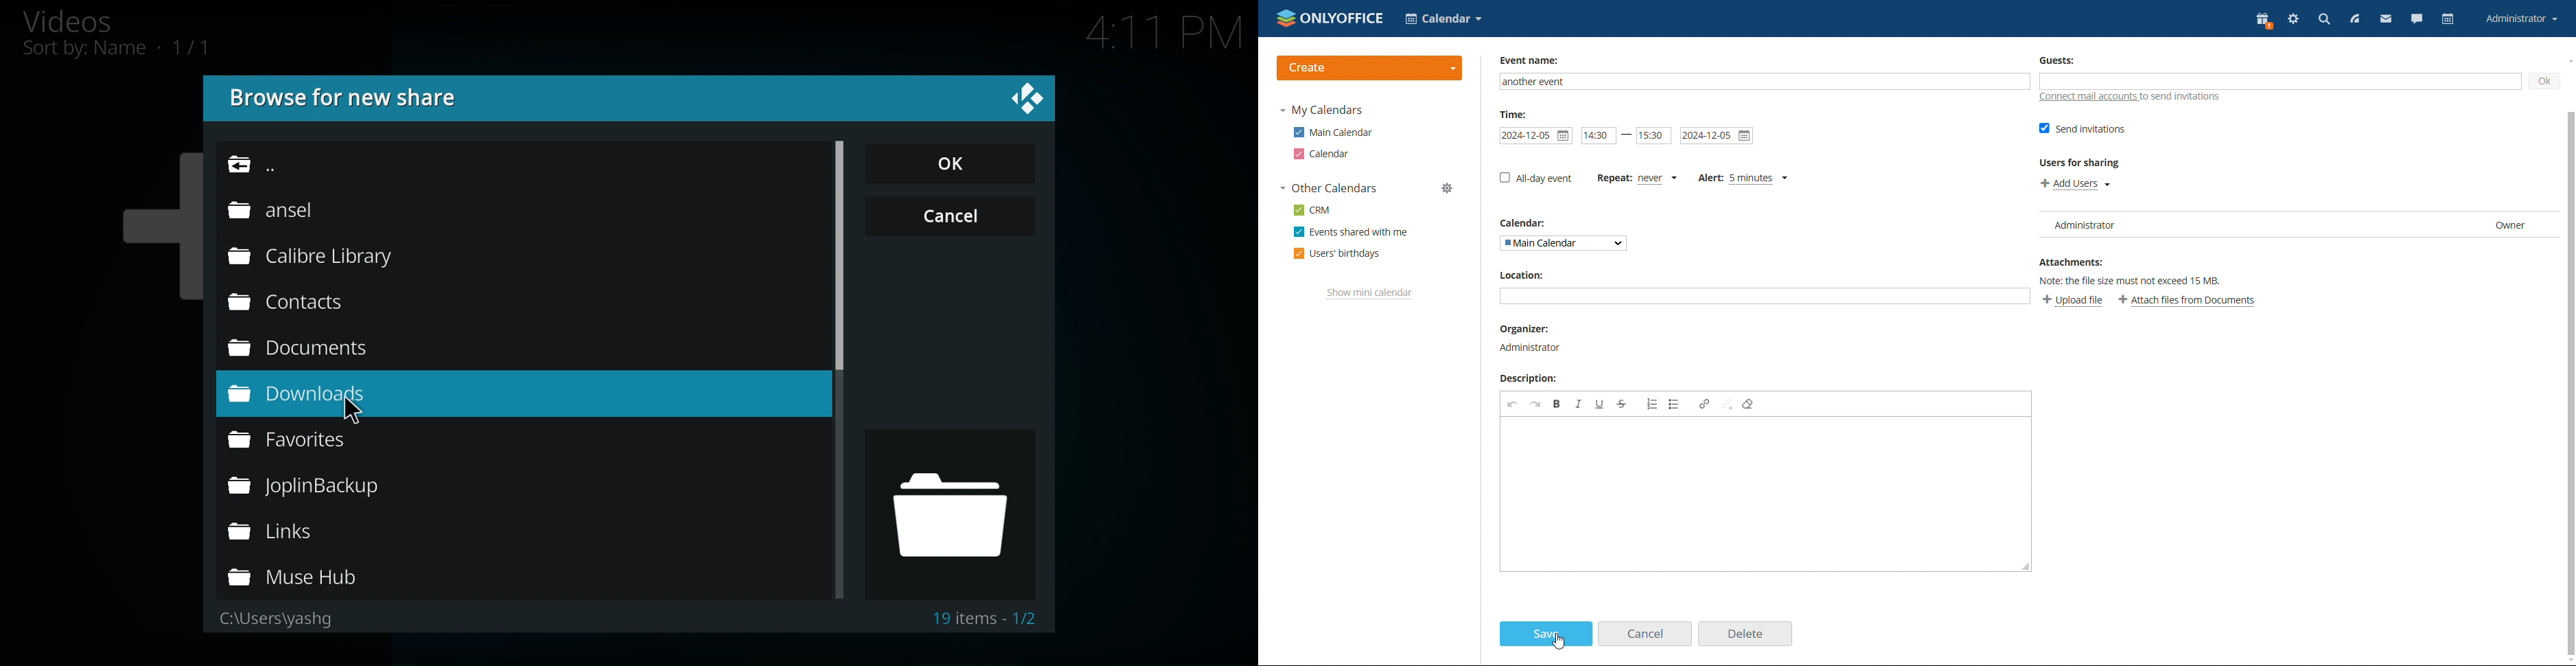 This screenshot has width=2576, height=672. What do you see at coordinates (349, 100) in the screenshot?
I see `Browse for new Share` at bounding box center [349, 100].